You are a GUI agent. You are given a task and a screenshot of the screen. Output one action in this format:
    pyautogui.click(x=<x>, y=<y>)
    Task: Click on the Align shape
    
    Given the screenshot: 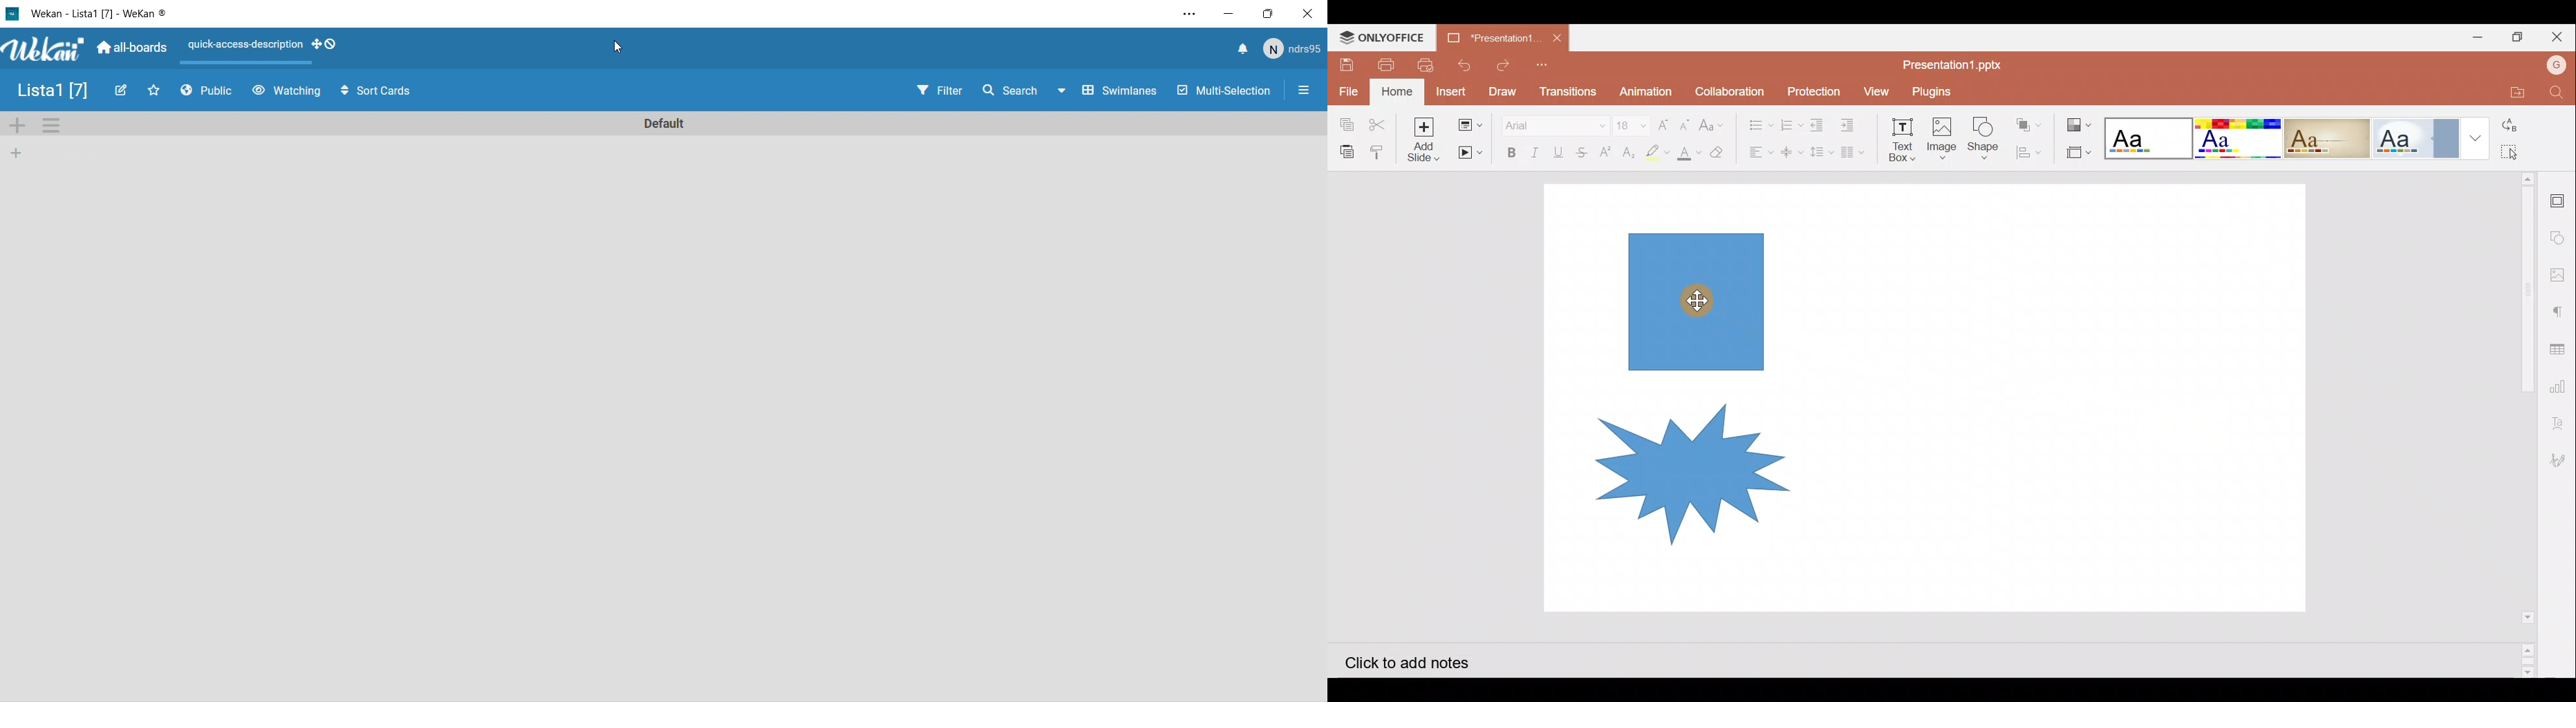 What is the action you would take?
    pyautogui.click(x=2031, y=152)
    